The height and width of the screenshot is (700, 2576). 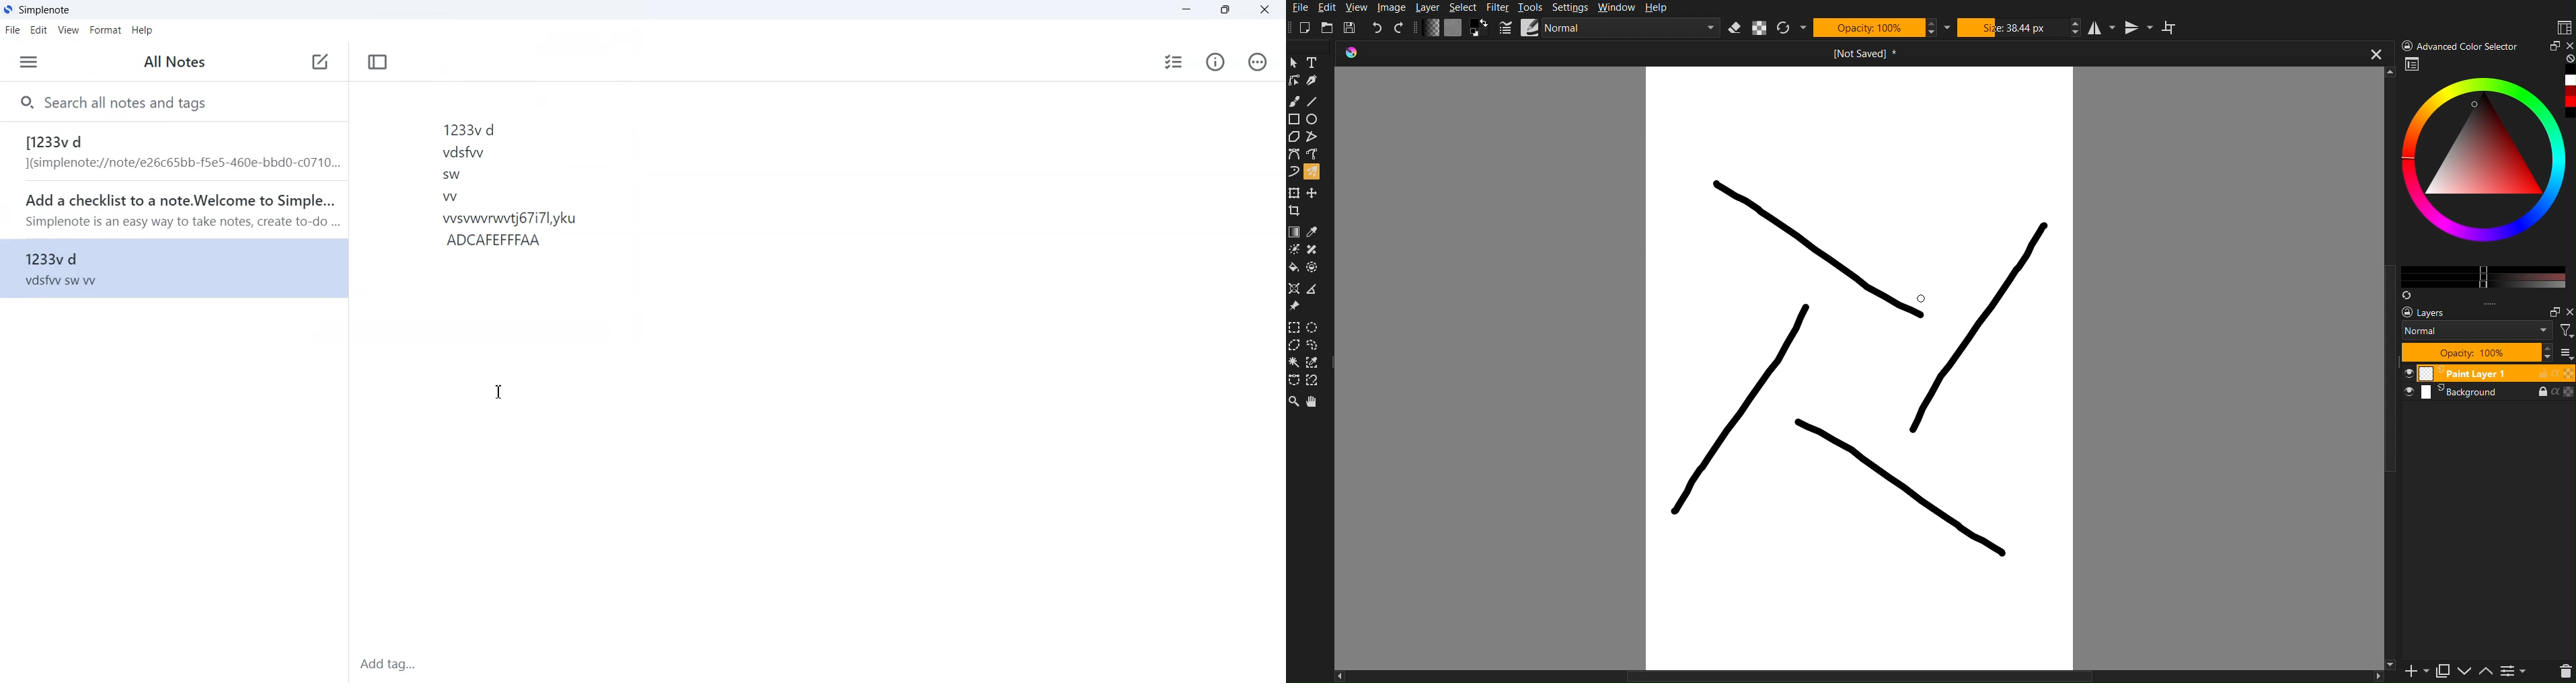 I want to click on Save, so click(x=1350, y=26).